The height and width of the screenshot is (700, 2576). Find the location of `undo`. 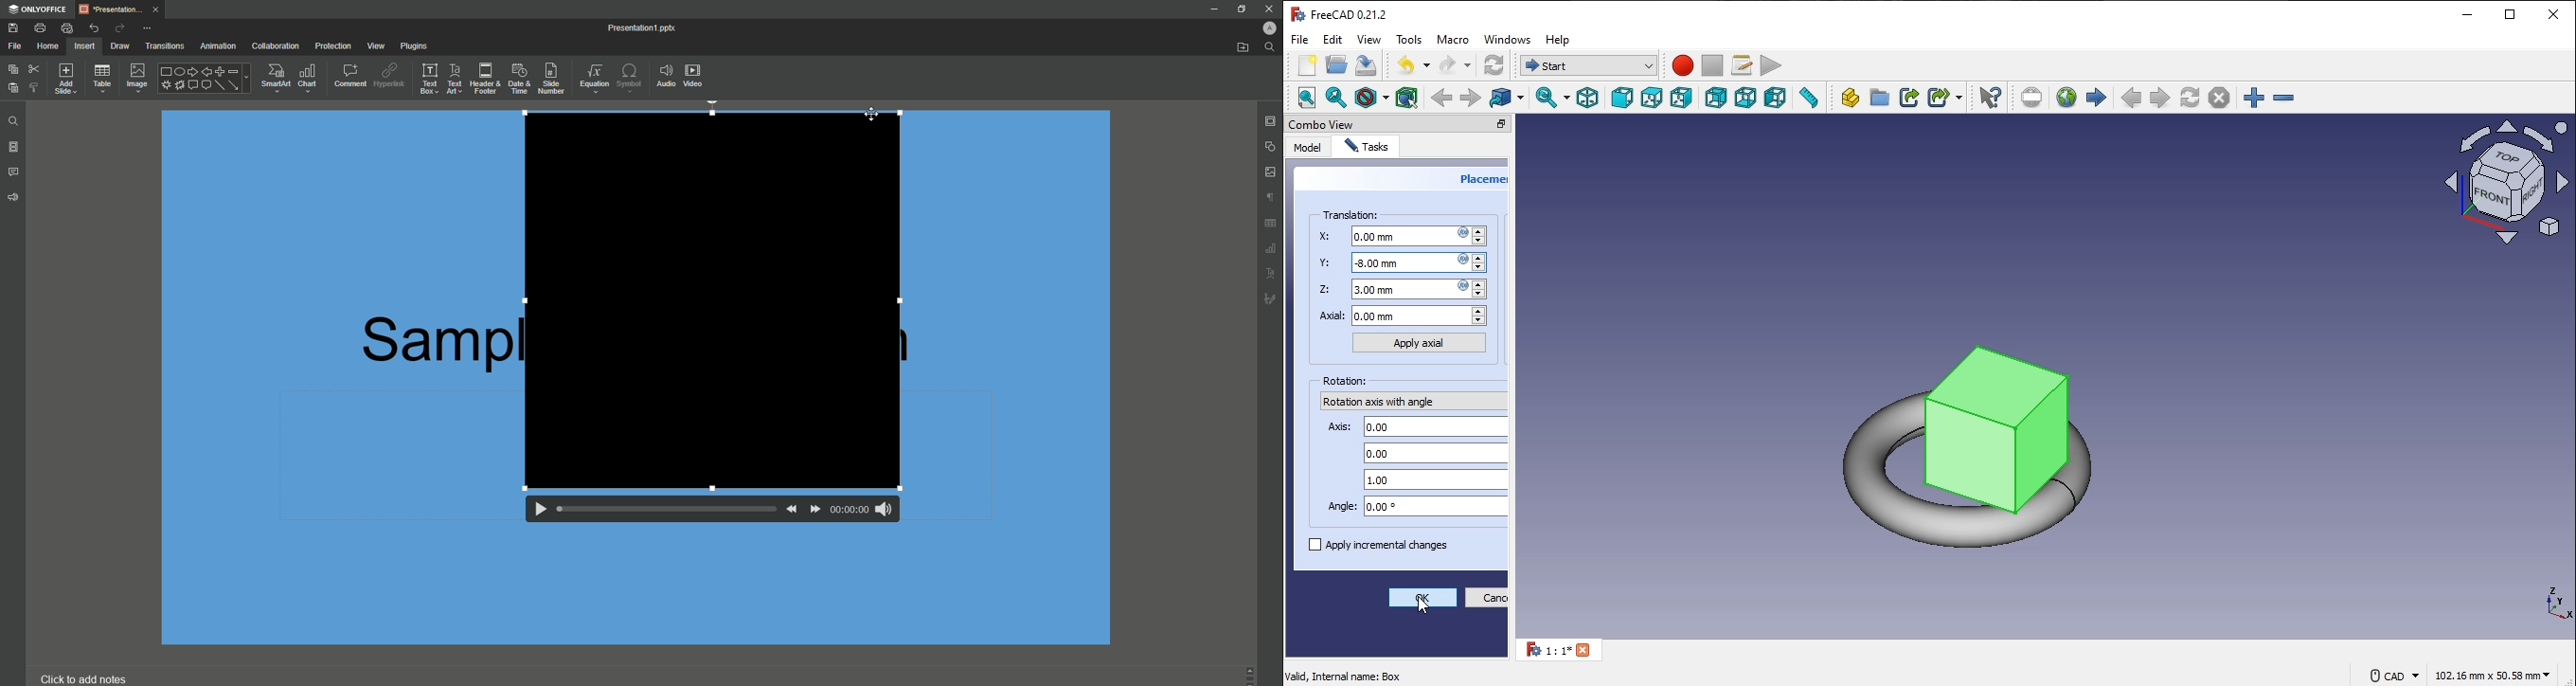

undo is located at coordinates (1413, 64).